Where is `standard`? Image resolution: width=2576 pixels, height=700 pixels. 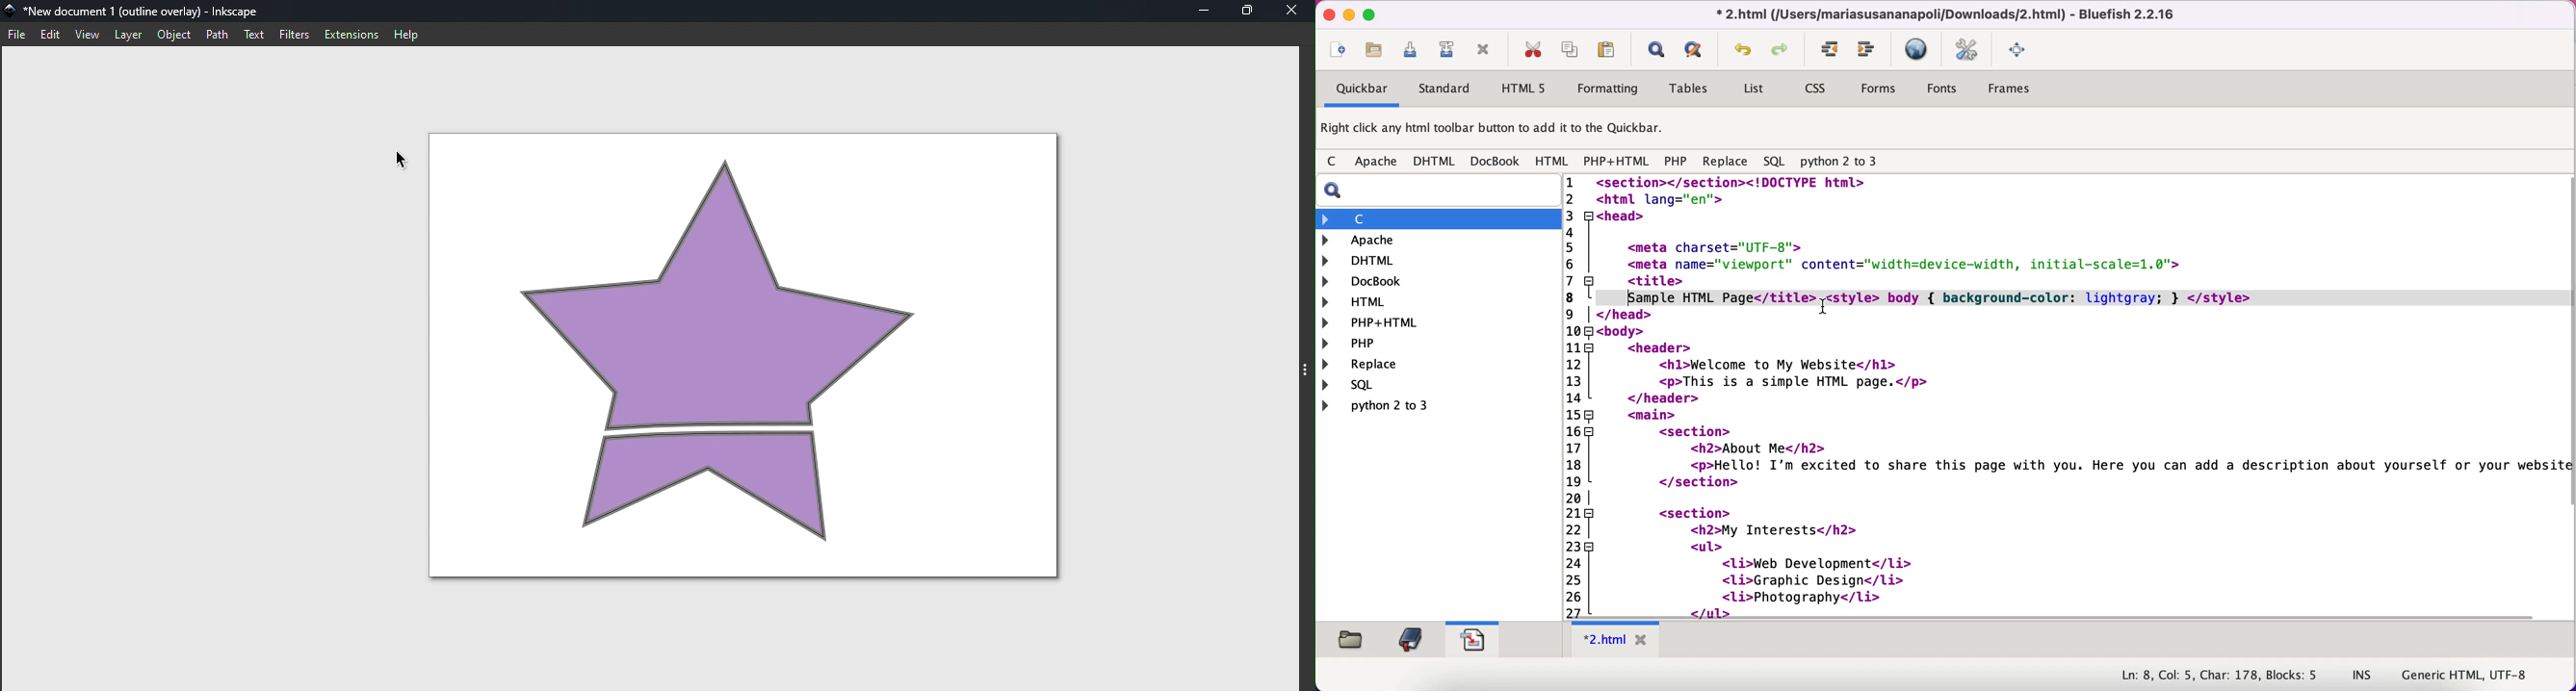
standard is located at coordinates (1445, 91).